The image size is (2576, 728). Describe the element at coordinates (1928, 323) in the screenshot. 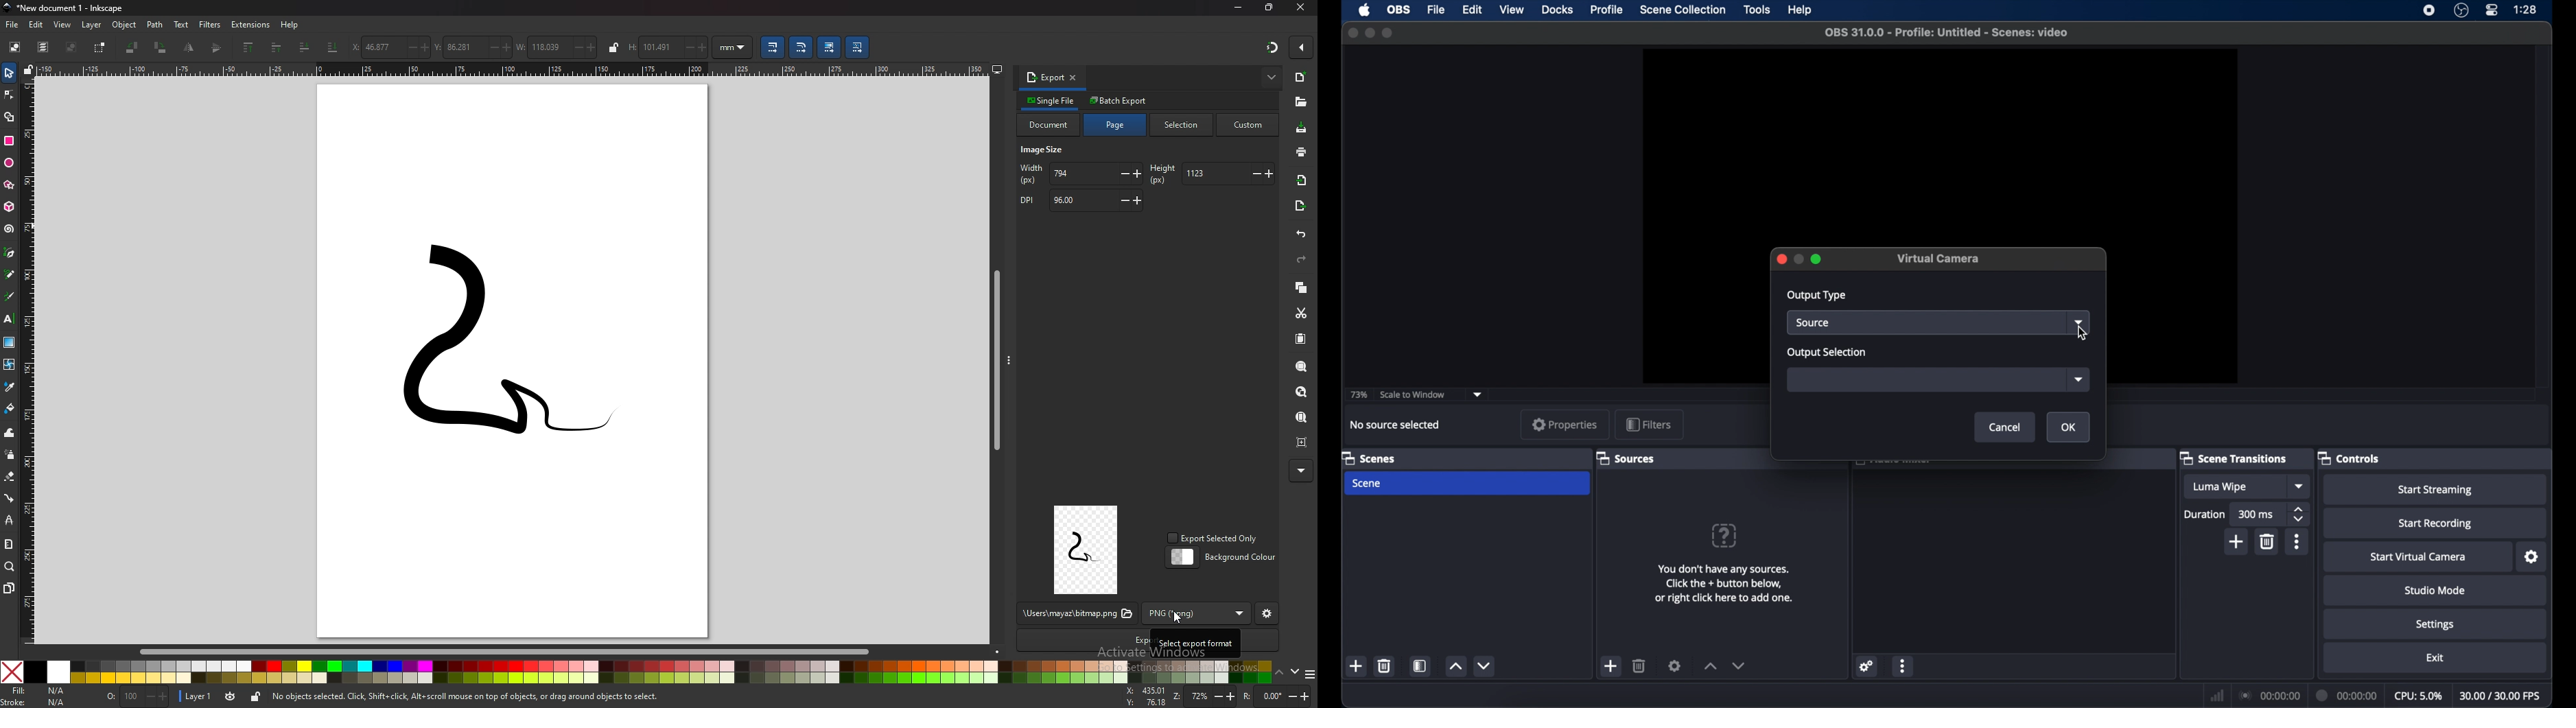

I see `source` at that location.